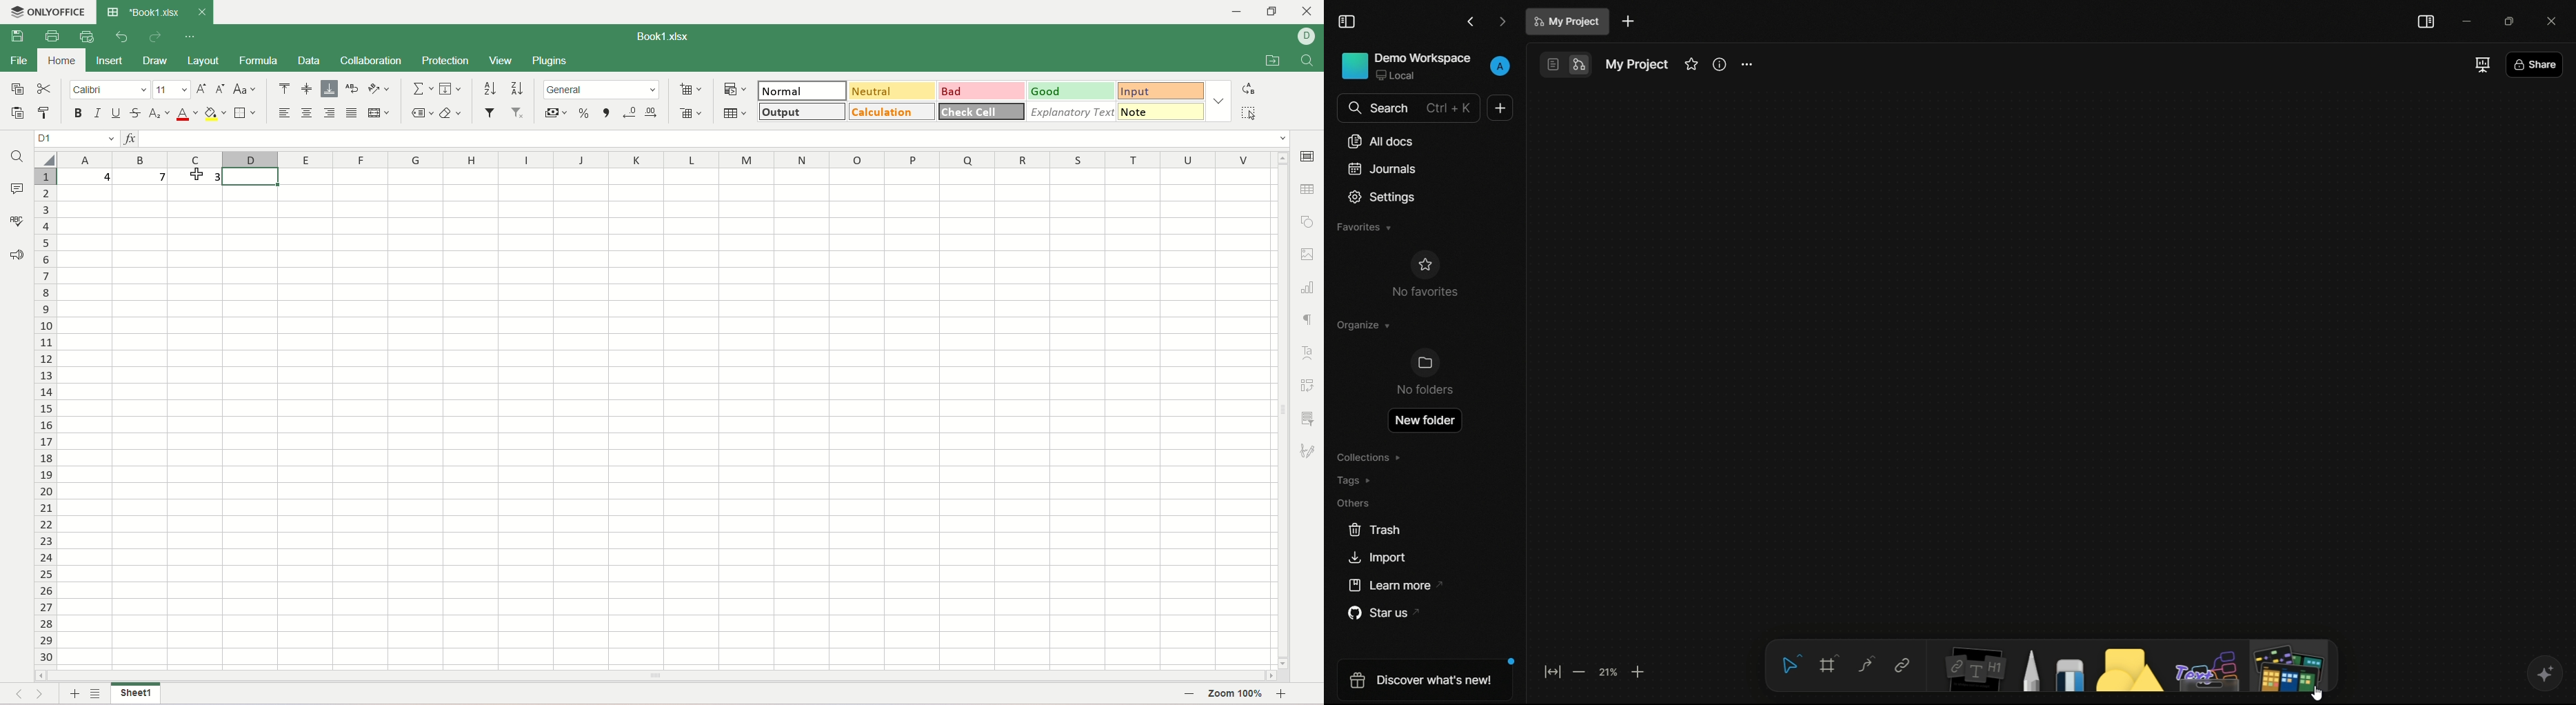 This screenshot has width=2576, height=728. I want to click on document name, so click(1637, 66).